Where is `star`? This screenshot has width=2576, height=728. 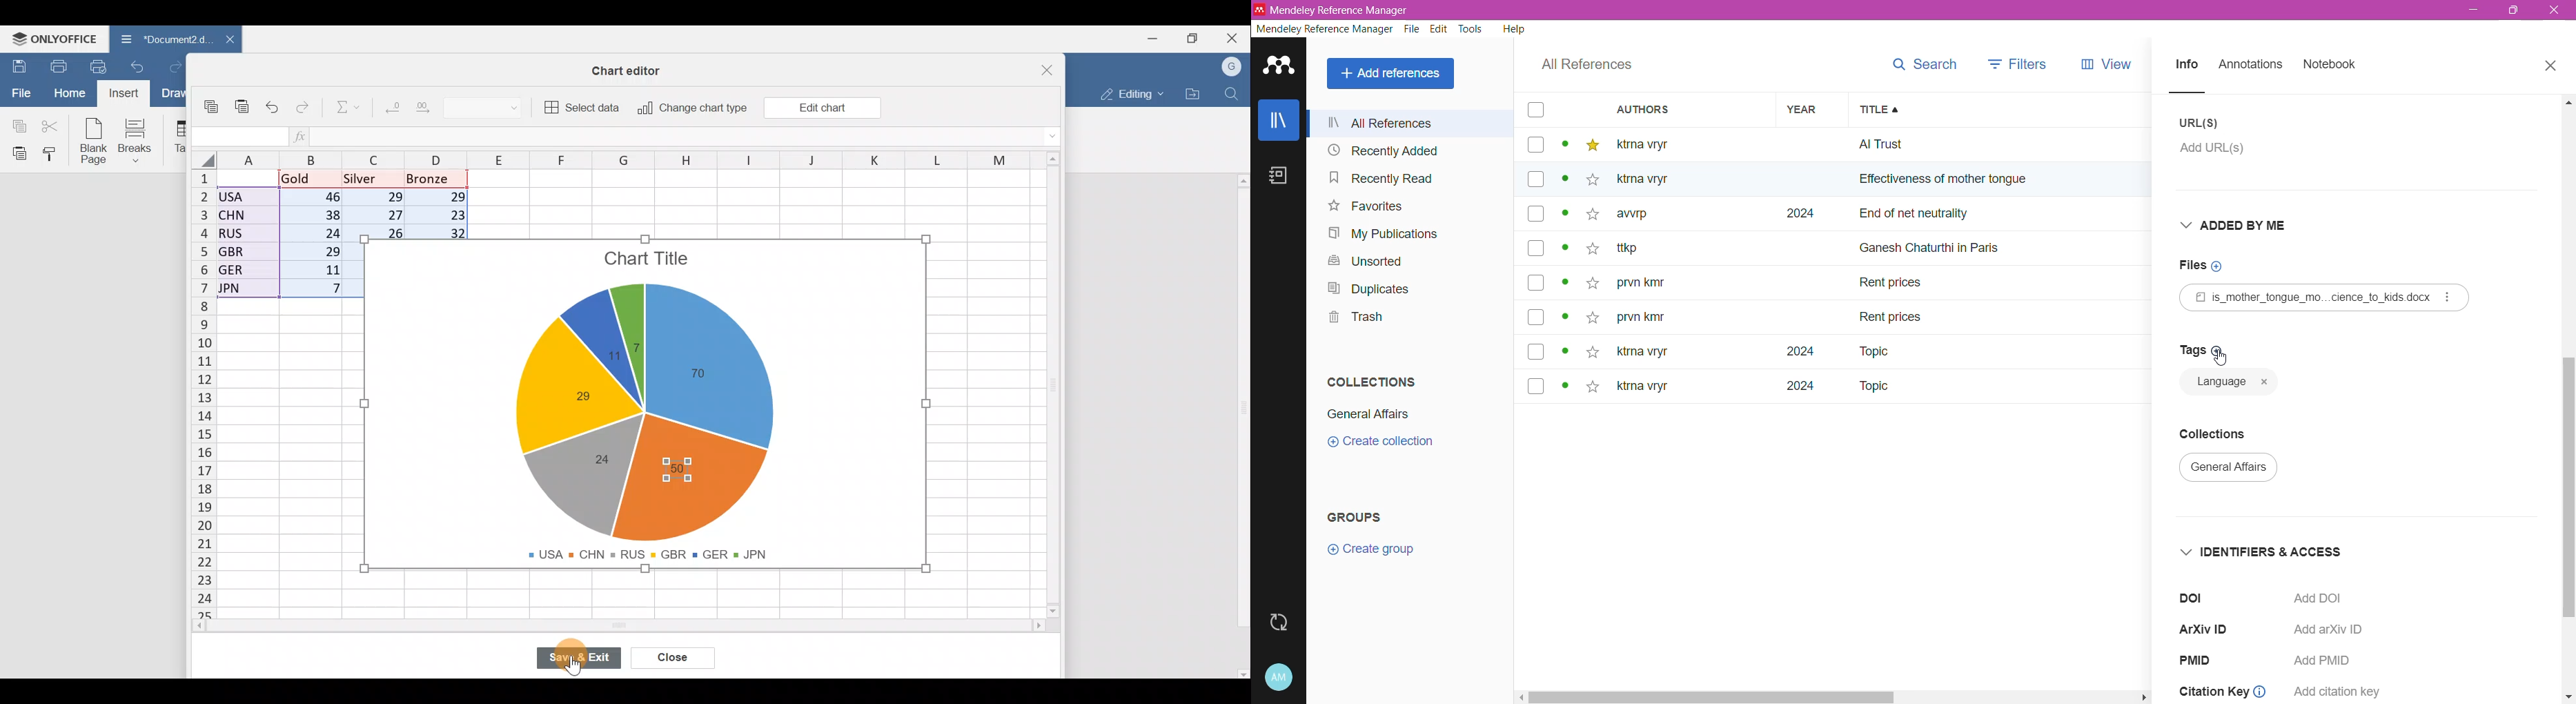 star is located at coordinates (1588, 219).